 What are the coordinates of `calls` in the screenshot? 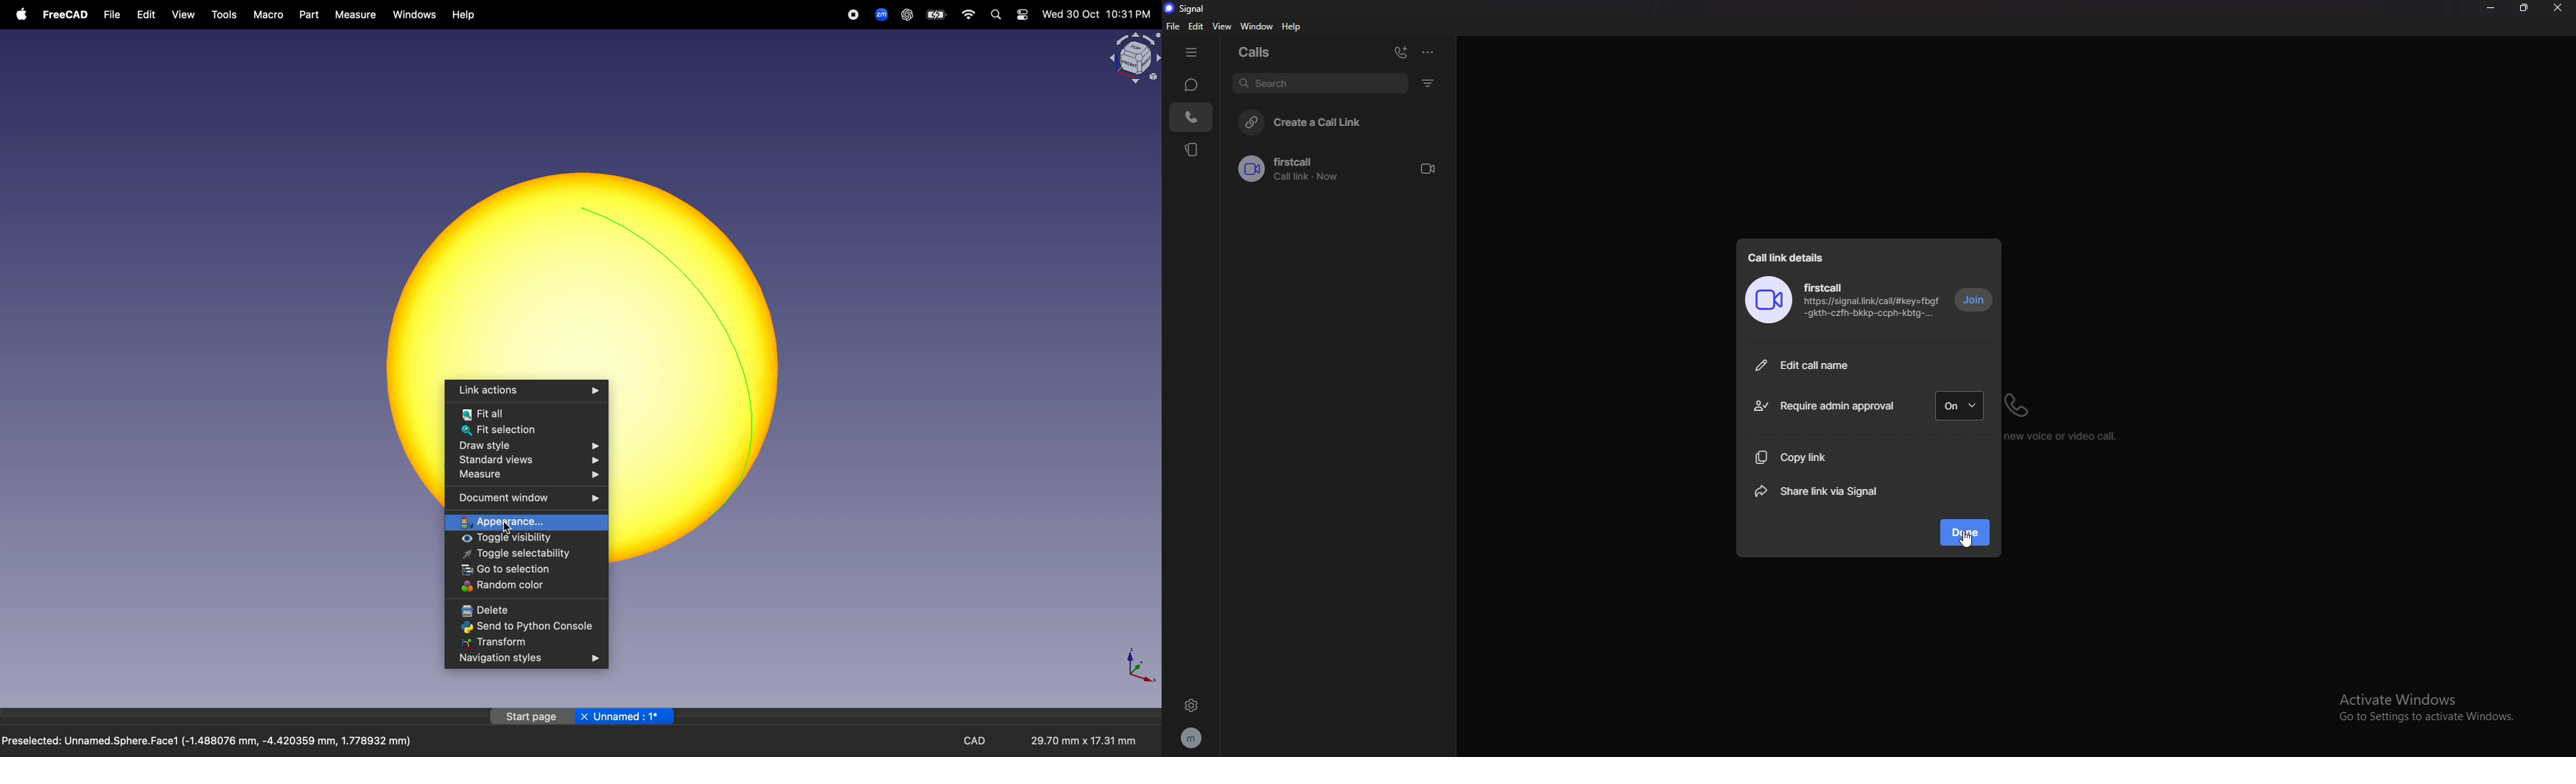 It's located at (1260, 50).